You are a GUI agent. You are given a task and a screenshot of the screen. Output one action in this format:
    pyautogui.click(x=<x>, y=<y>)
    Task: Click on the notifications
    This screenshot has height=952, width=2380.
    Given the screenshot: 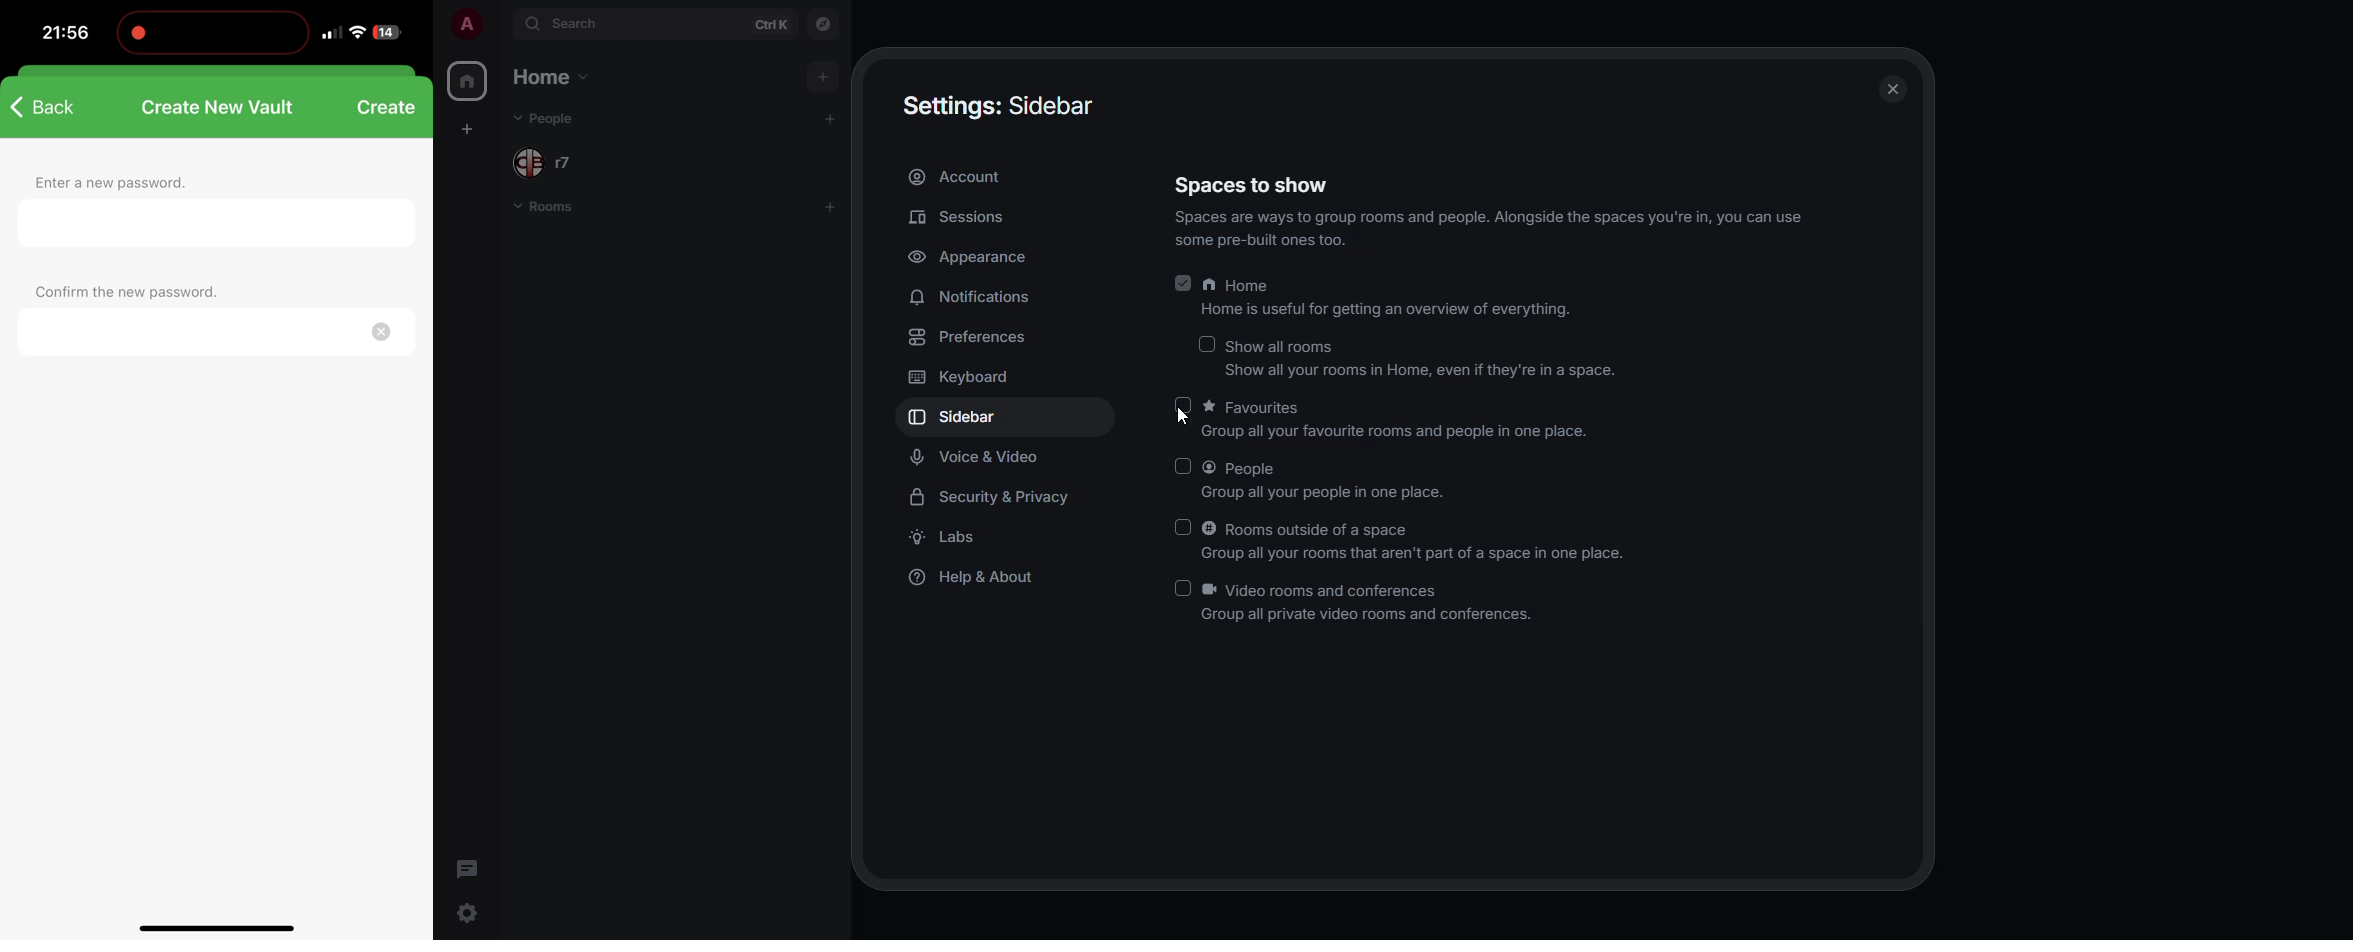 What is the action you would take?
    pyautogui.click(x=968, y=296)
    